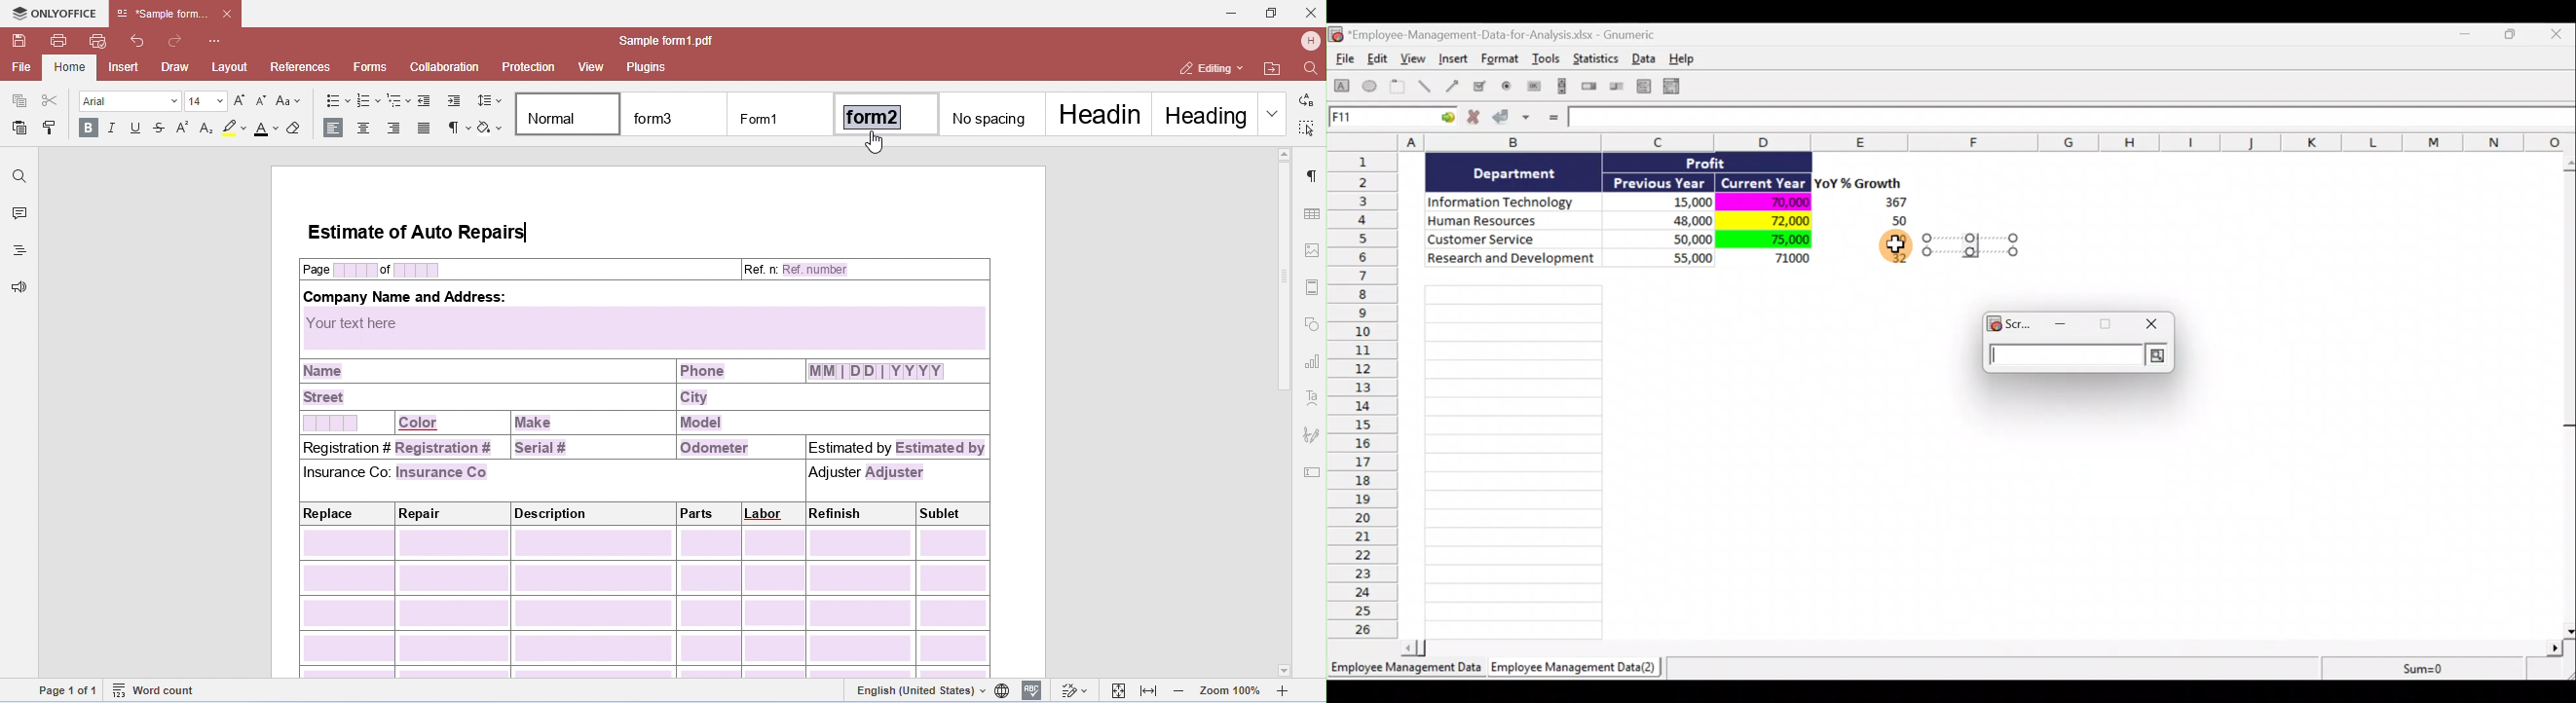  I want to click on Create a frame, so click(1397, 87).